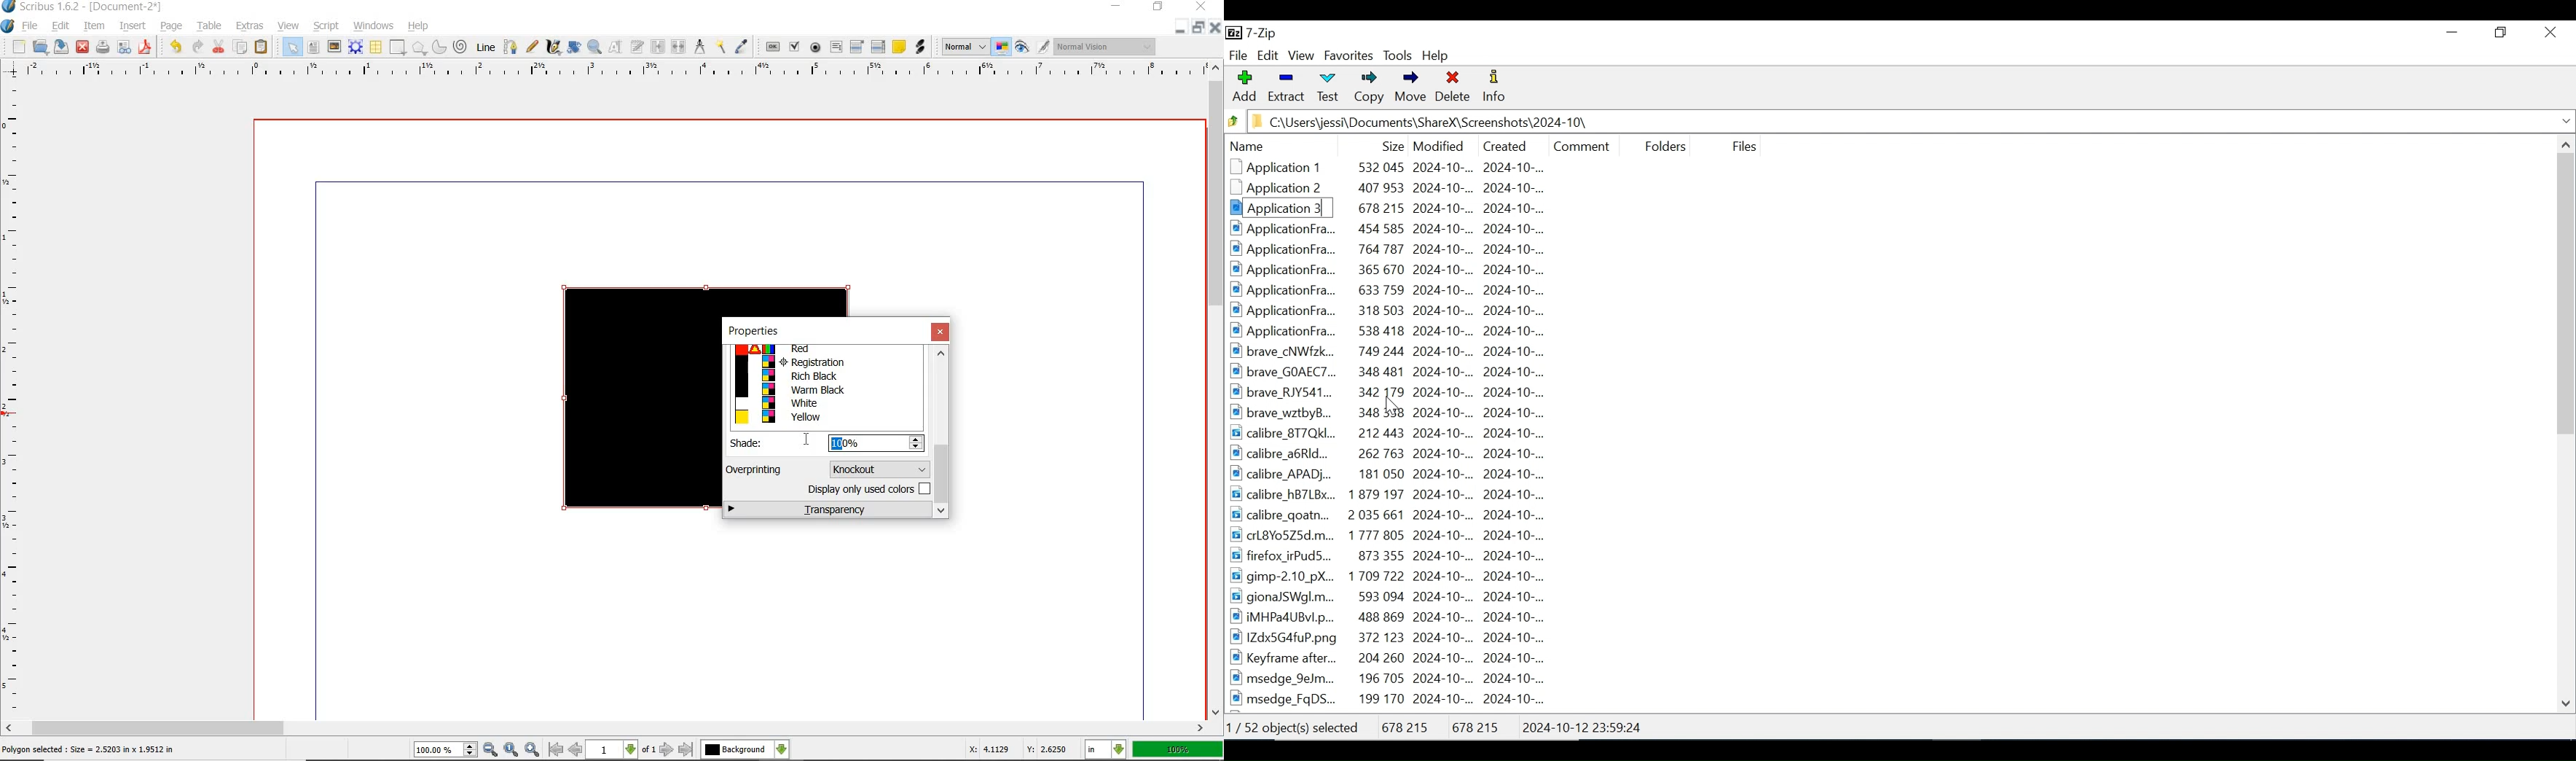  Describe the element at coordinates (31, 28) in the screenshot. I see `file` at that location.